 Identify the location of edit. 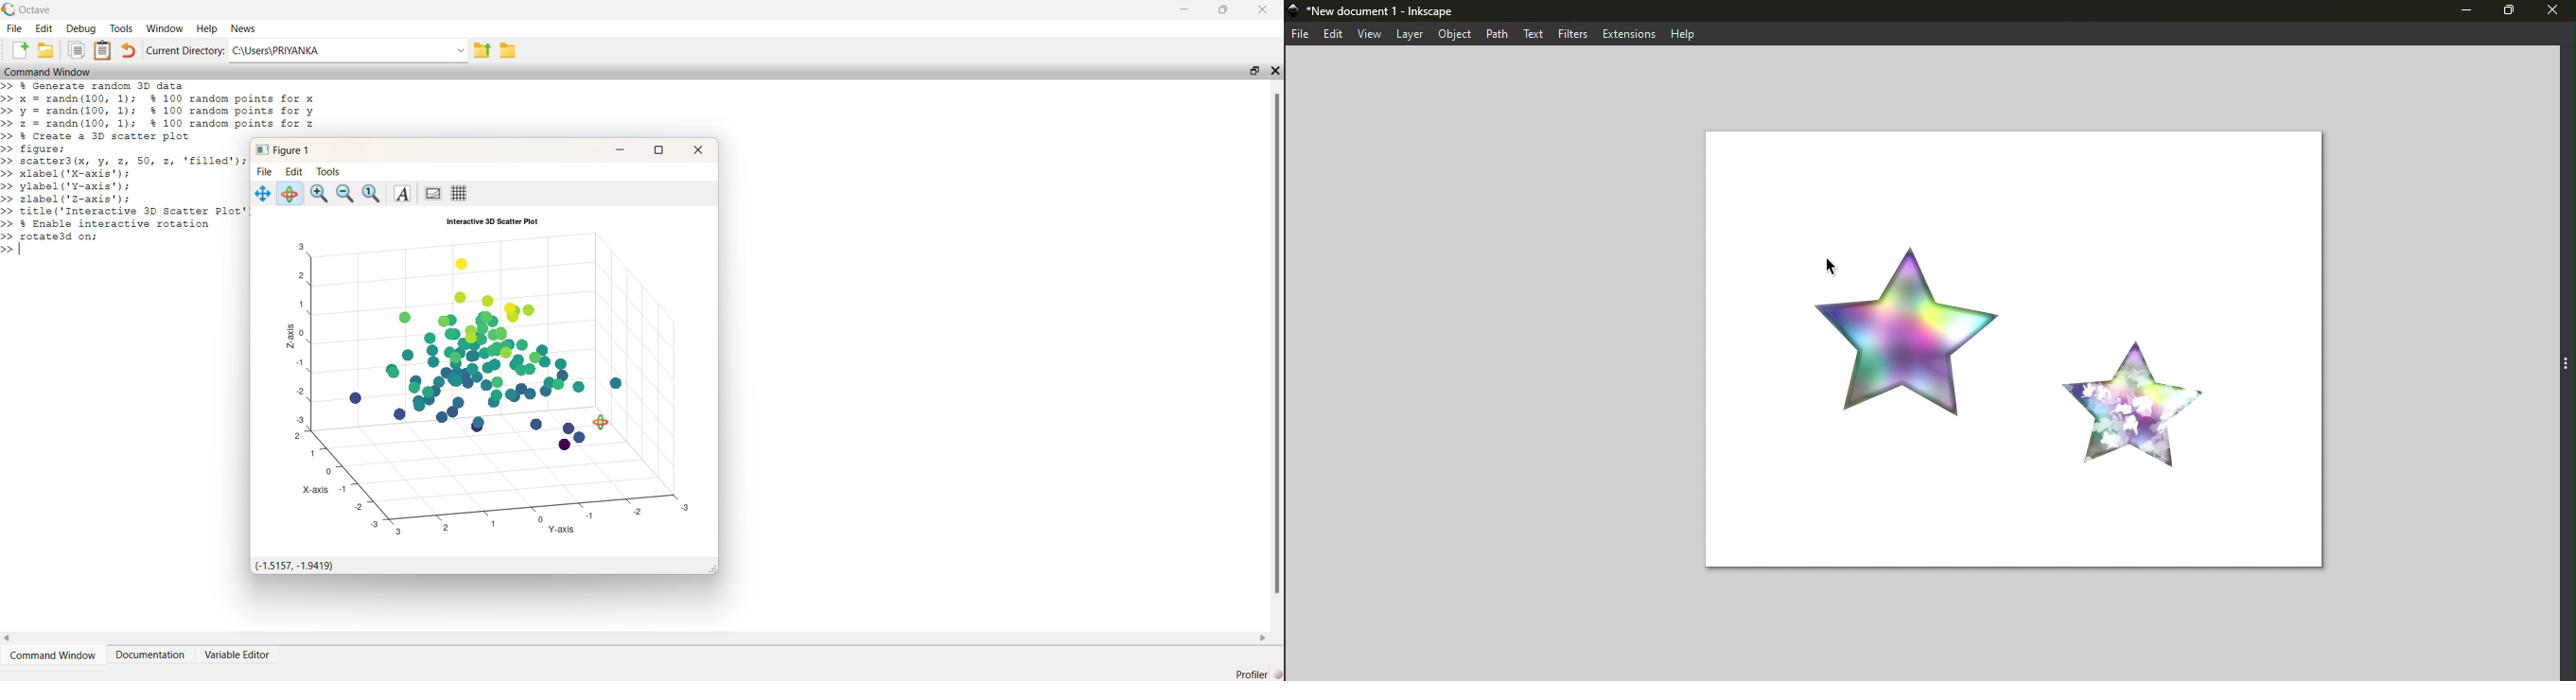
(1331, 35).